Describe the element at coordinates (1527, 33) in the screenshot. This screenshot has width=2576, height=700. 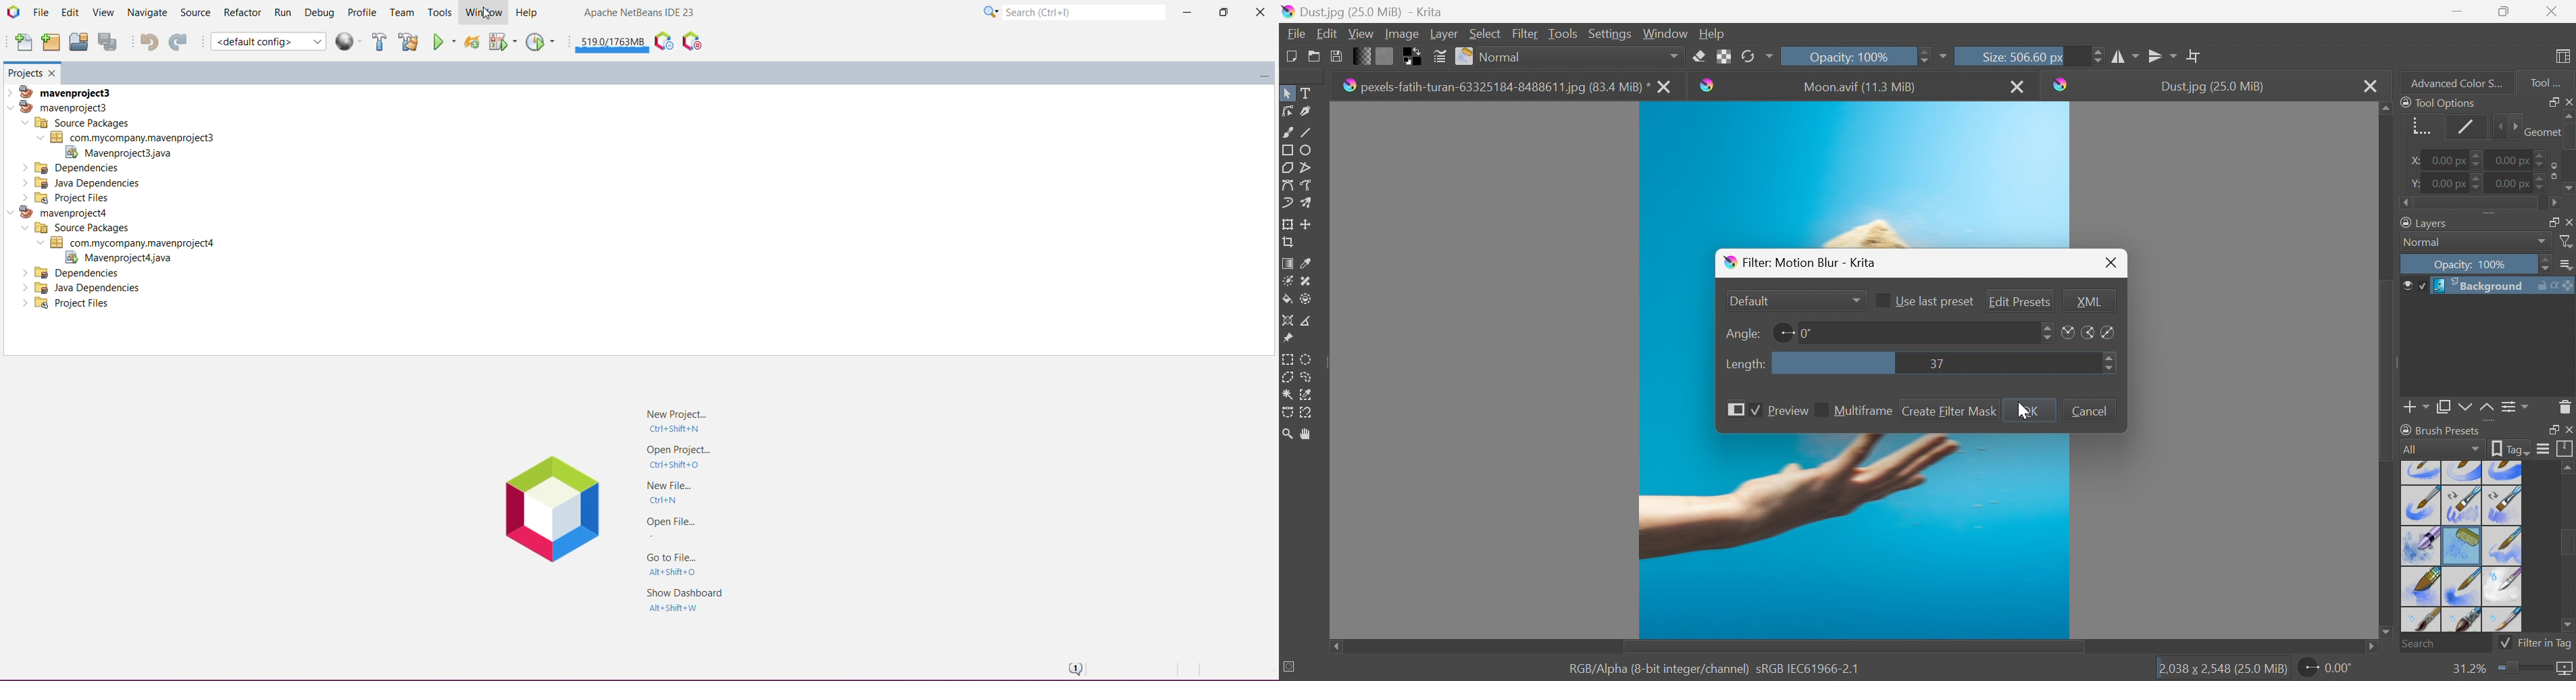
I see `Filter` at that location.